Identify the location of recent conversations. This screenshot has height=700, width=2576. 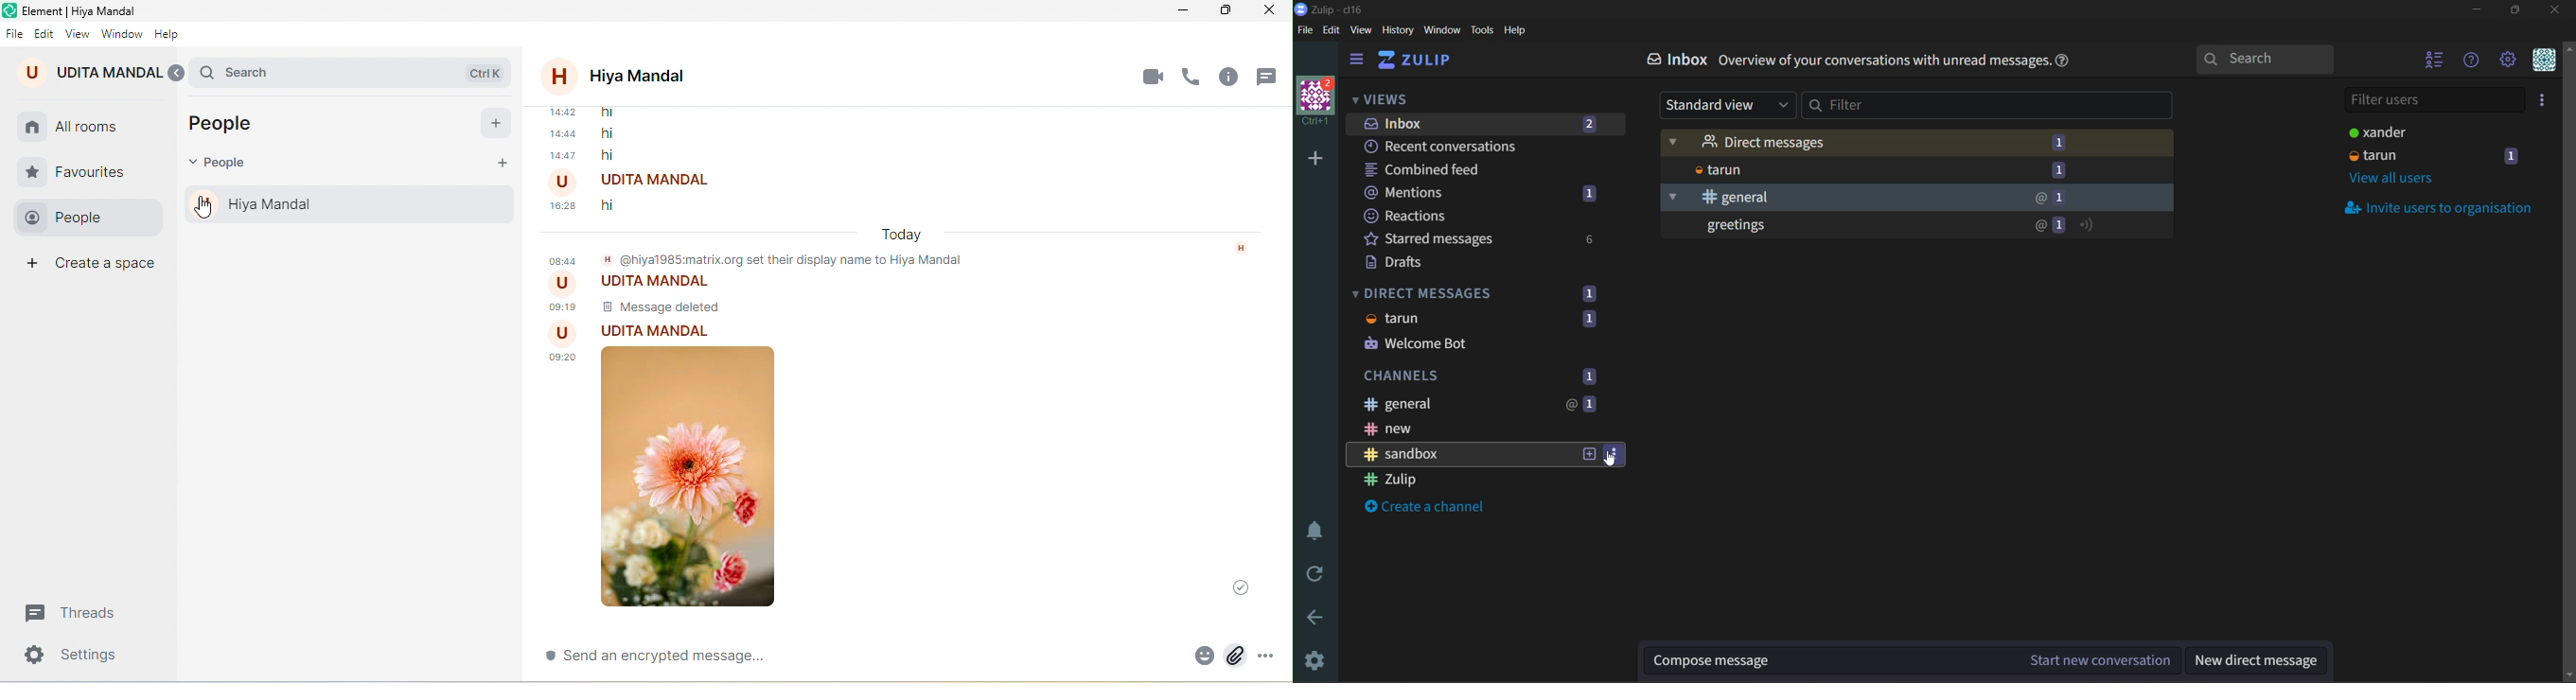
(1455, 146).